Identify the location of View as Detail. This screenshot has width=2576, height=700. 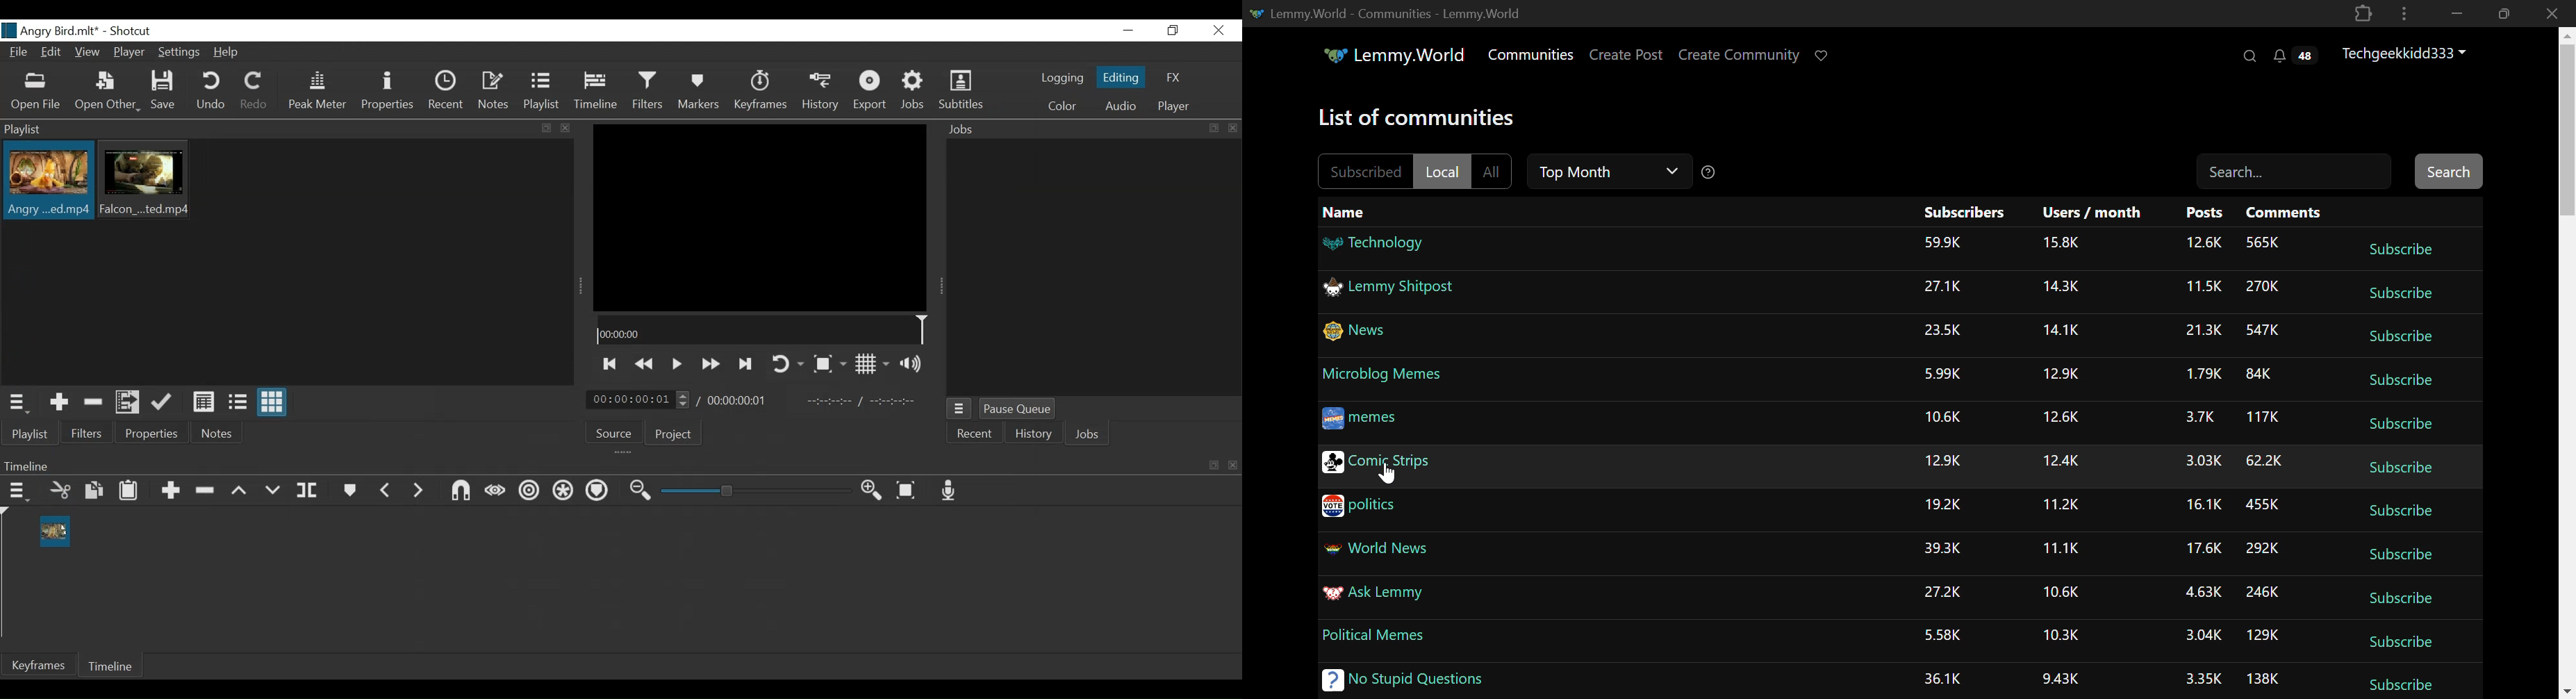
(203, 402).